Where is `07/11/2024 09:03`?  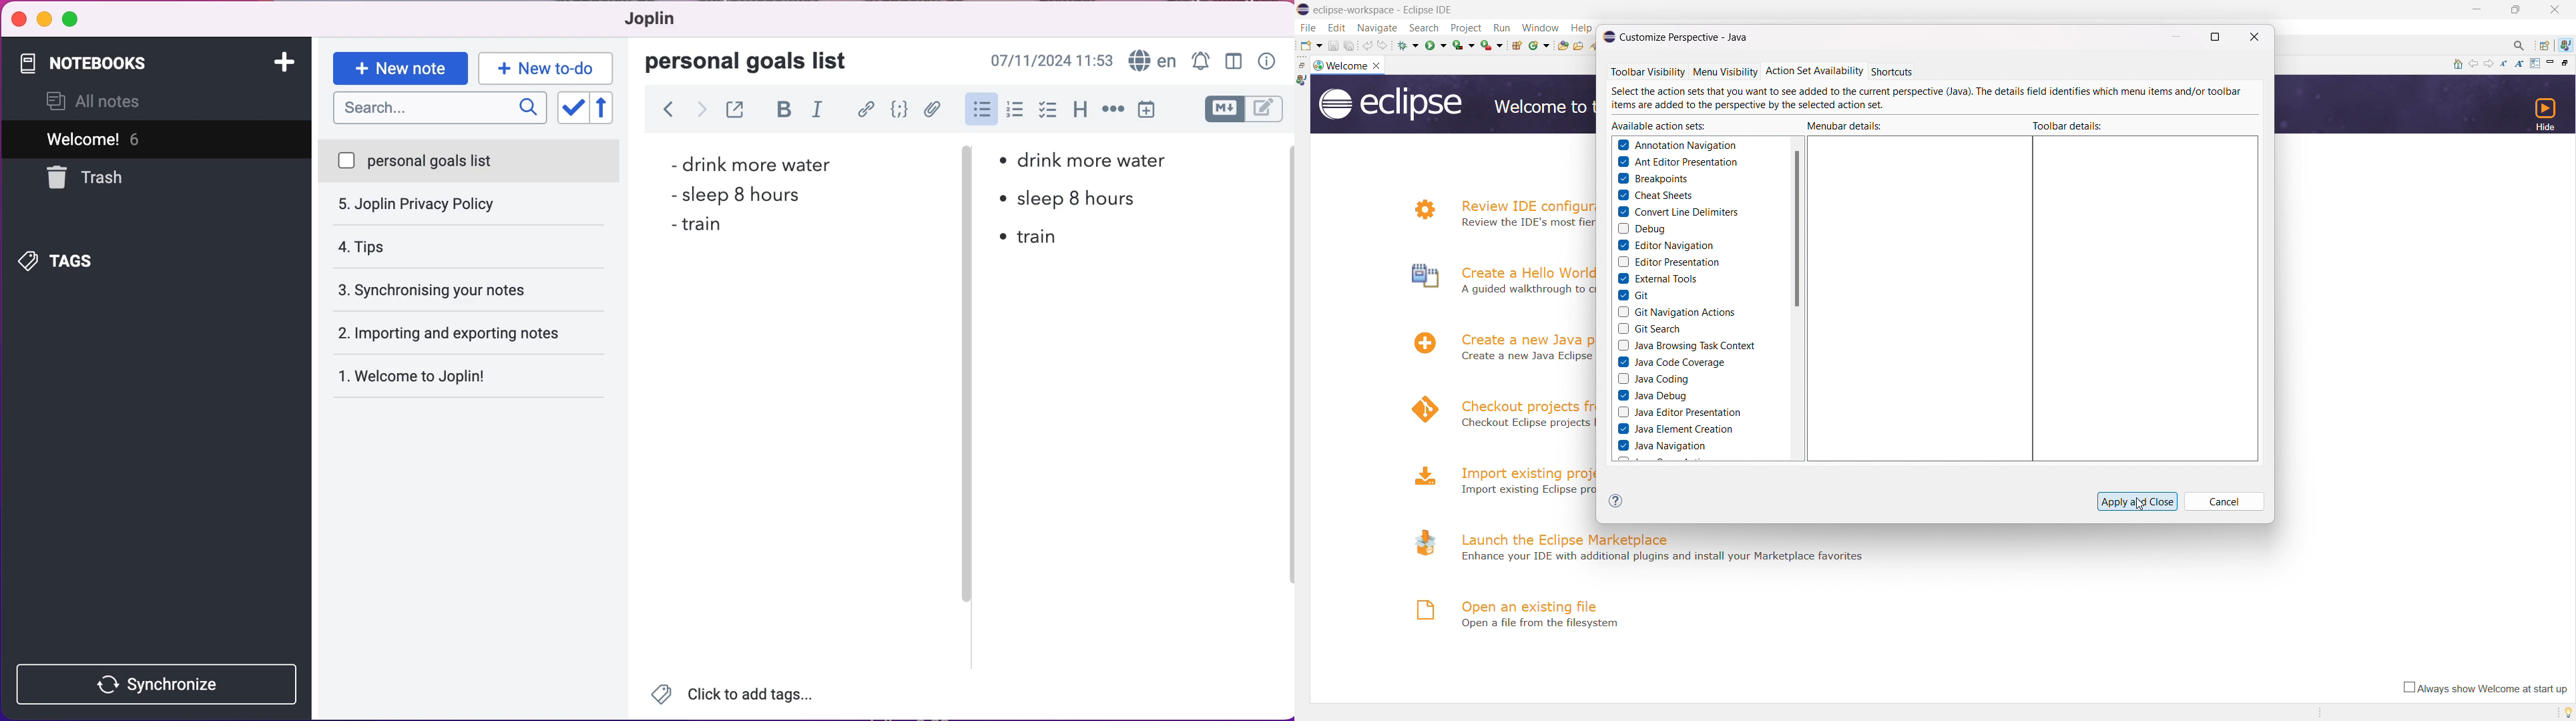 07/11/2024 09:03 is located at coordinates (1050, 59).